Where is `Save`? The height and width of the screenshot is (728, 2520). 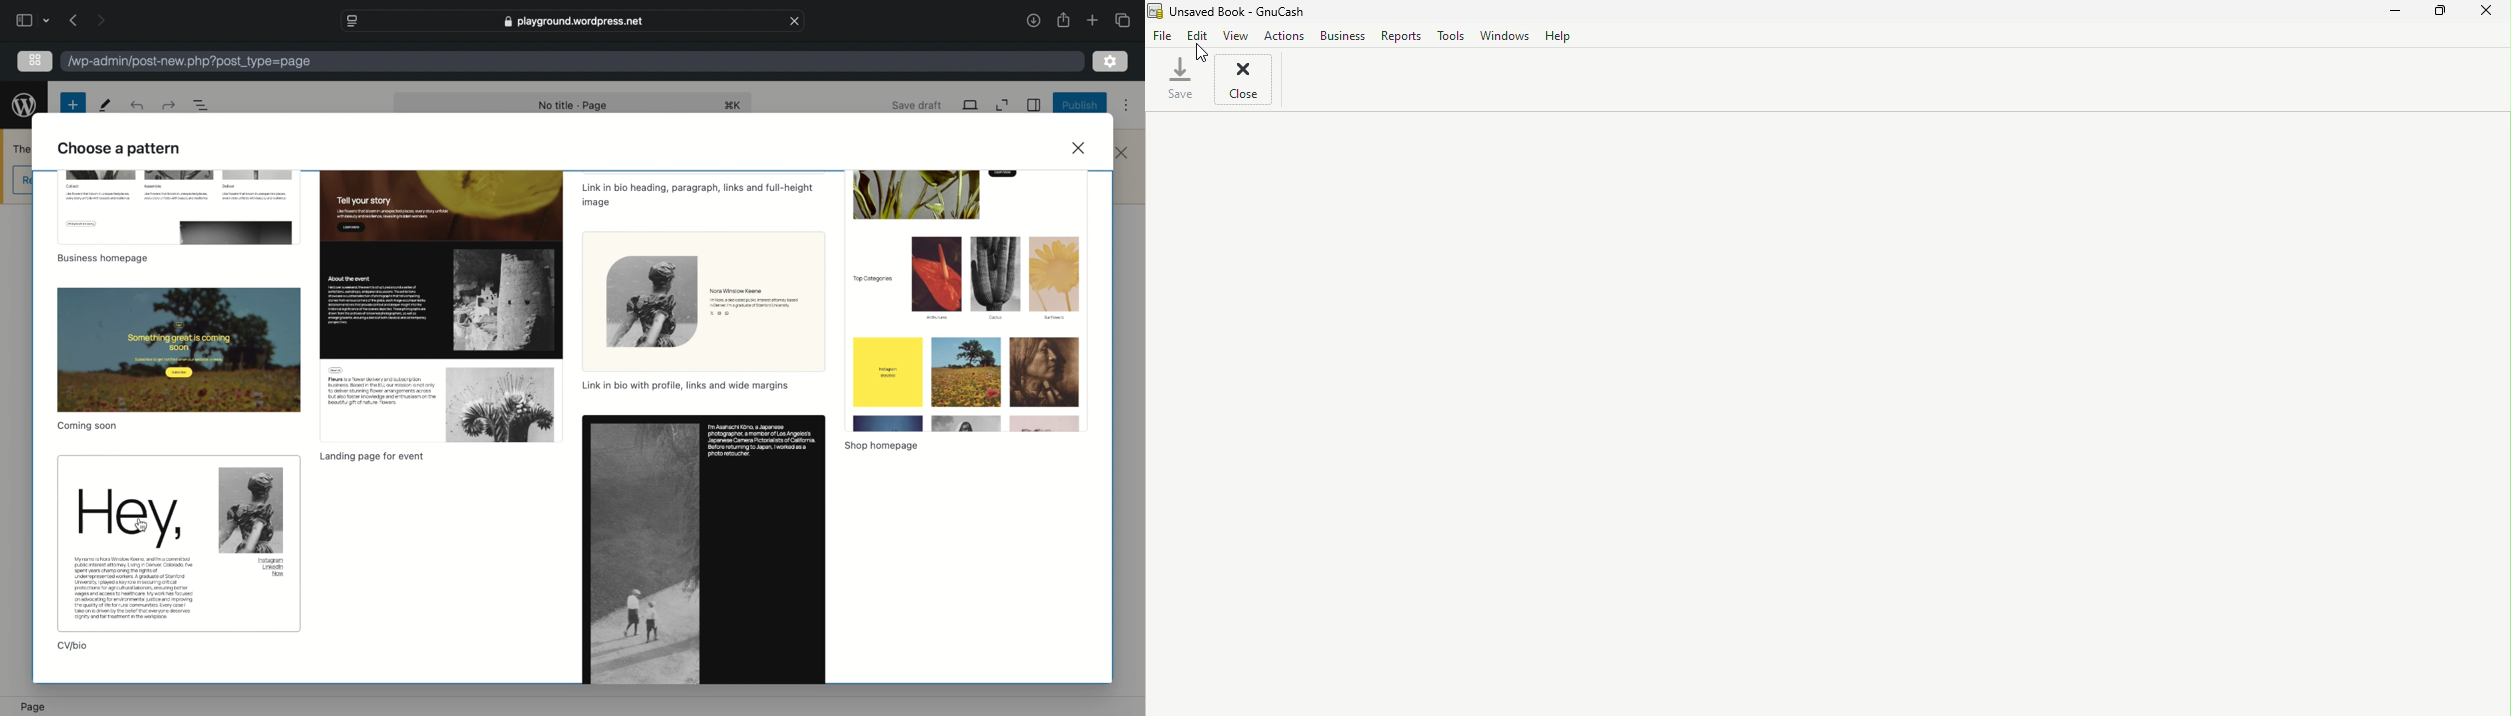 Save is located at coordinates (1181, 82).